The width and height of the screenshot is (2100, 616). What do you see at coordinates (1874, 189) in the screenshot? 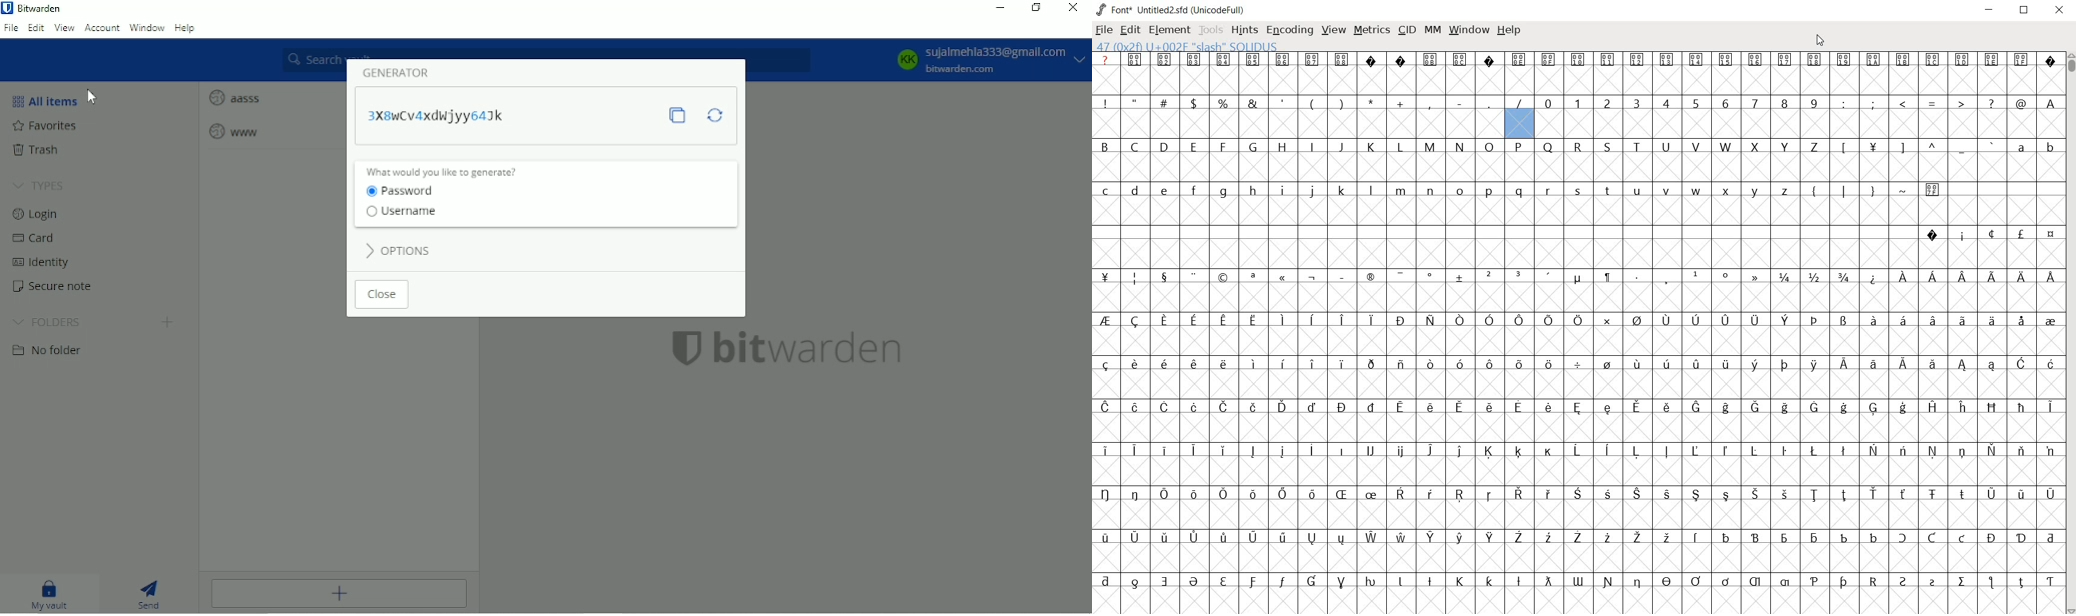
I see `symbols` at bounding box center [1874, 189].